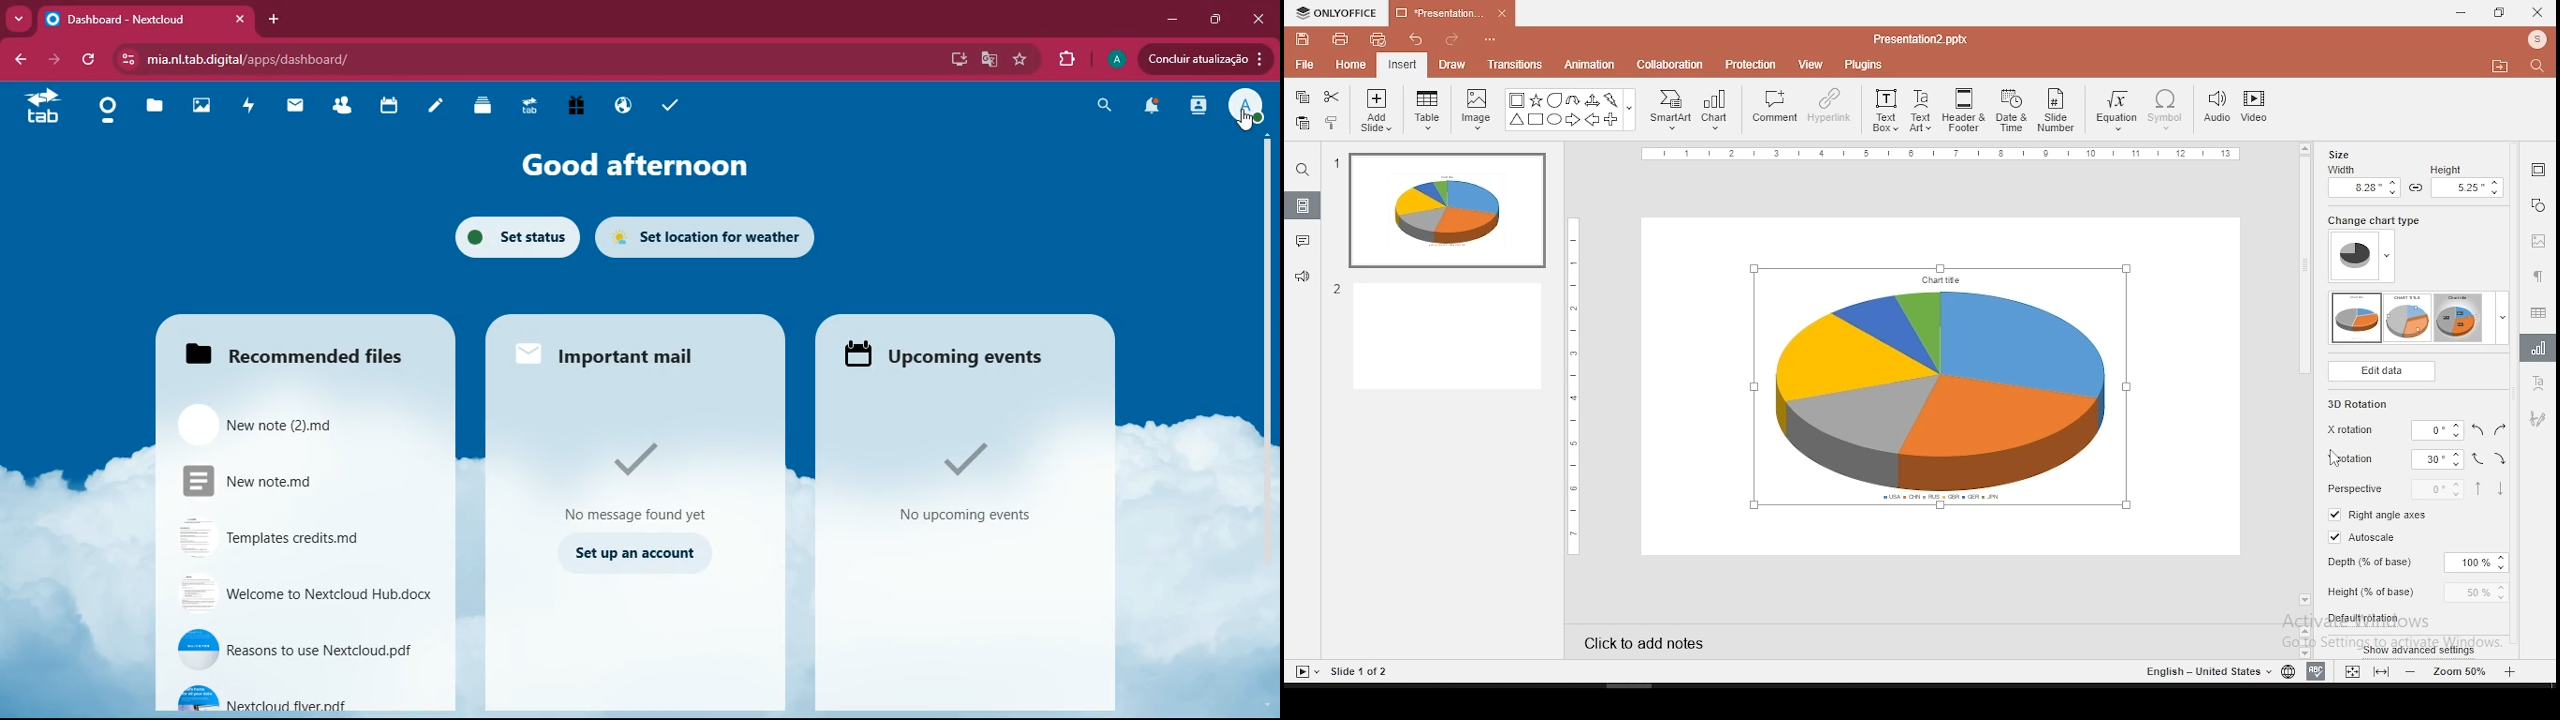  What do you see at coordinates (1567, 112) in the screenshot?
I see `Shapes` at bounding box center [1567, 112].